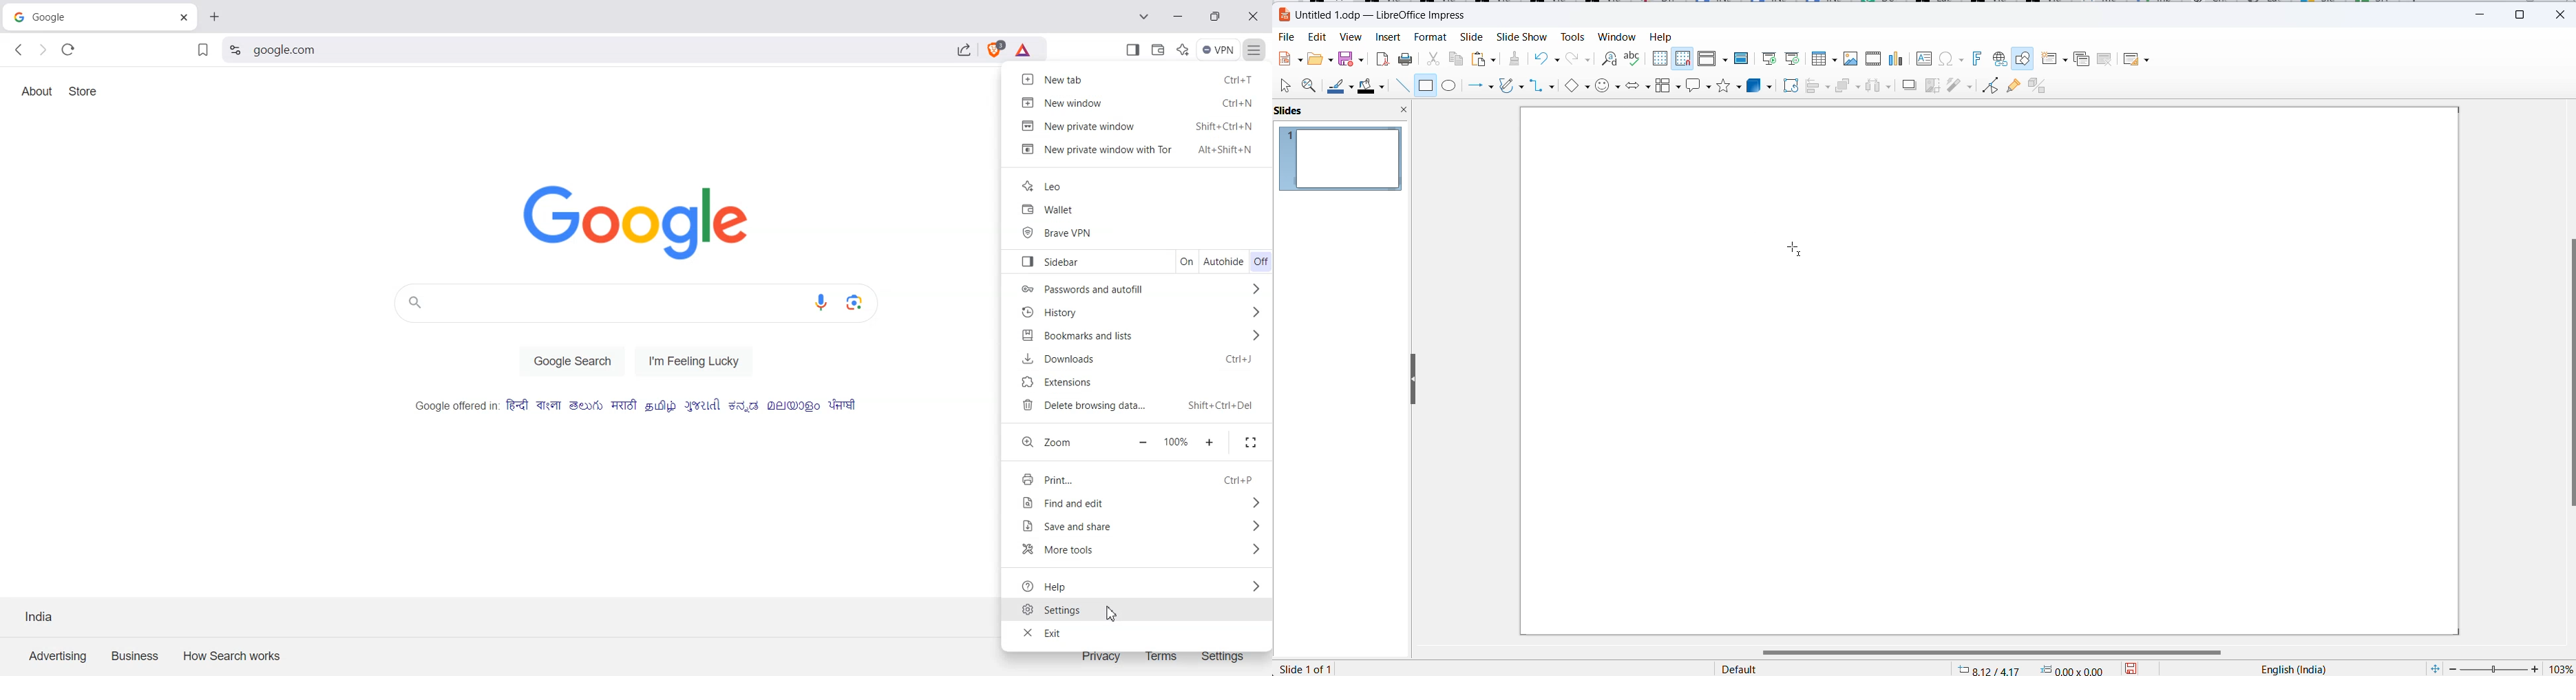  What do you see at coordinates (1660, 57) in the screenshot?
I see `Display grid` at bounding box center [1660, 57].